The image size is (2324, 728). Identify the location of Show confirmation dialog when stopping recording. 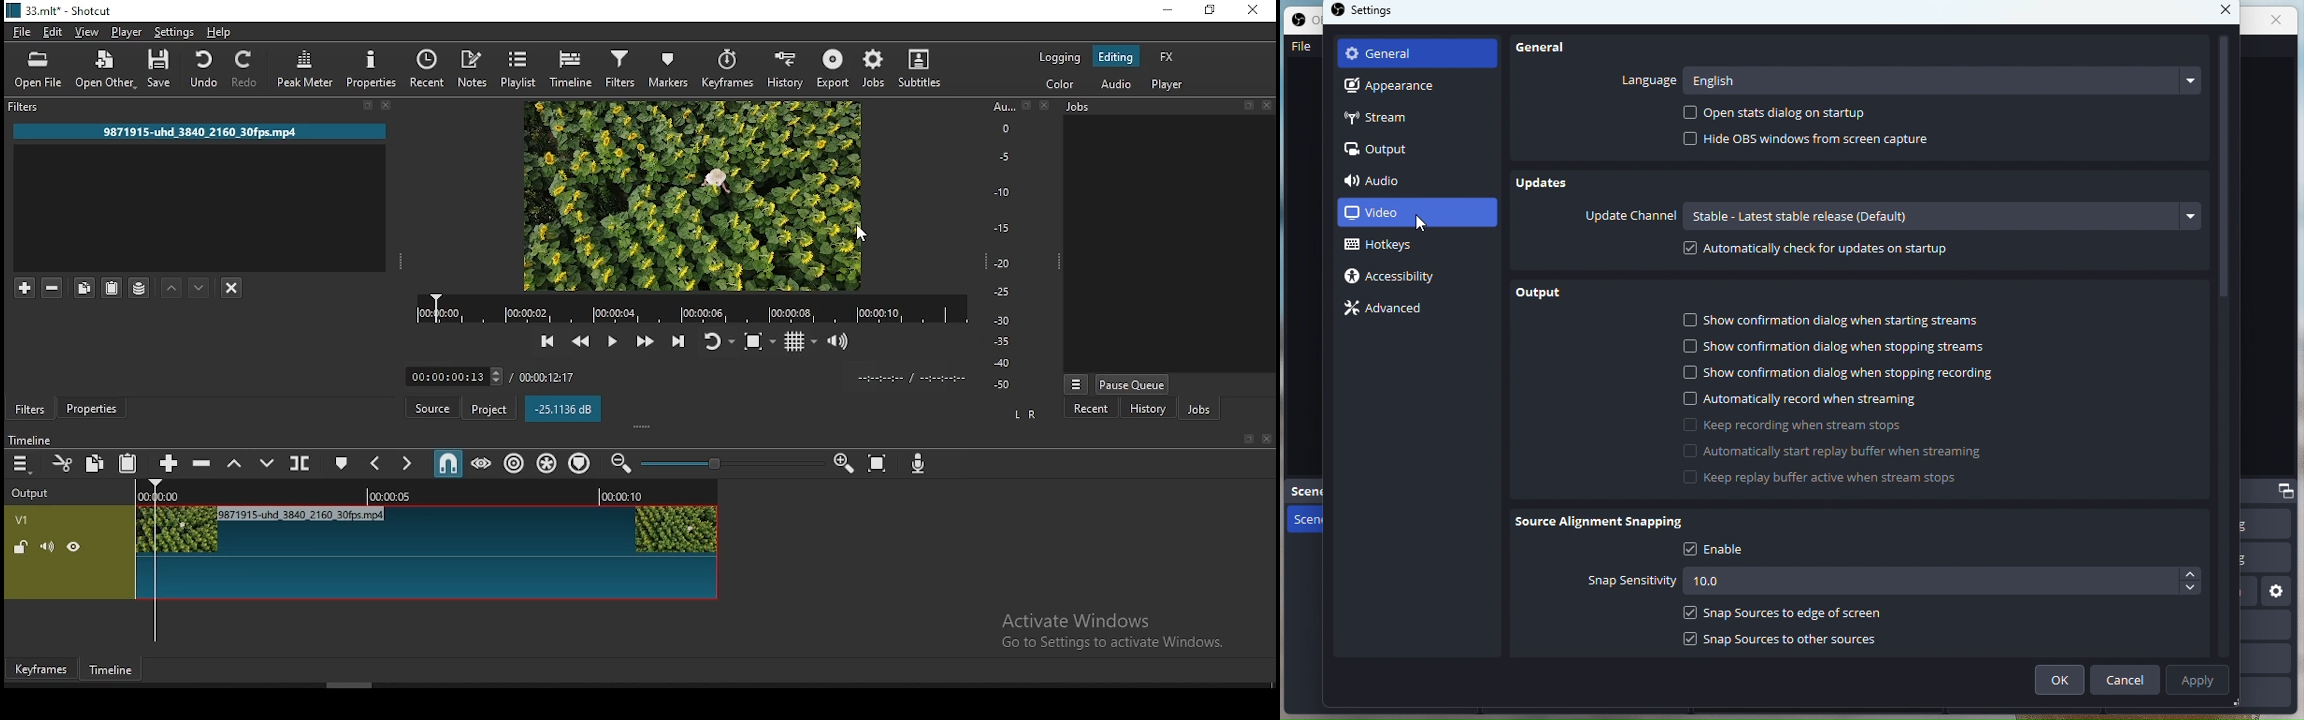
(1841, 373).